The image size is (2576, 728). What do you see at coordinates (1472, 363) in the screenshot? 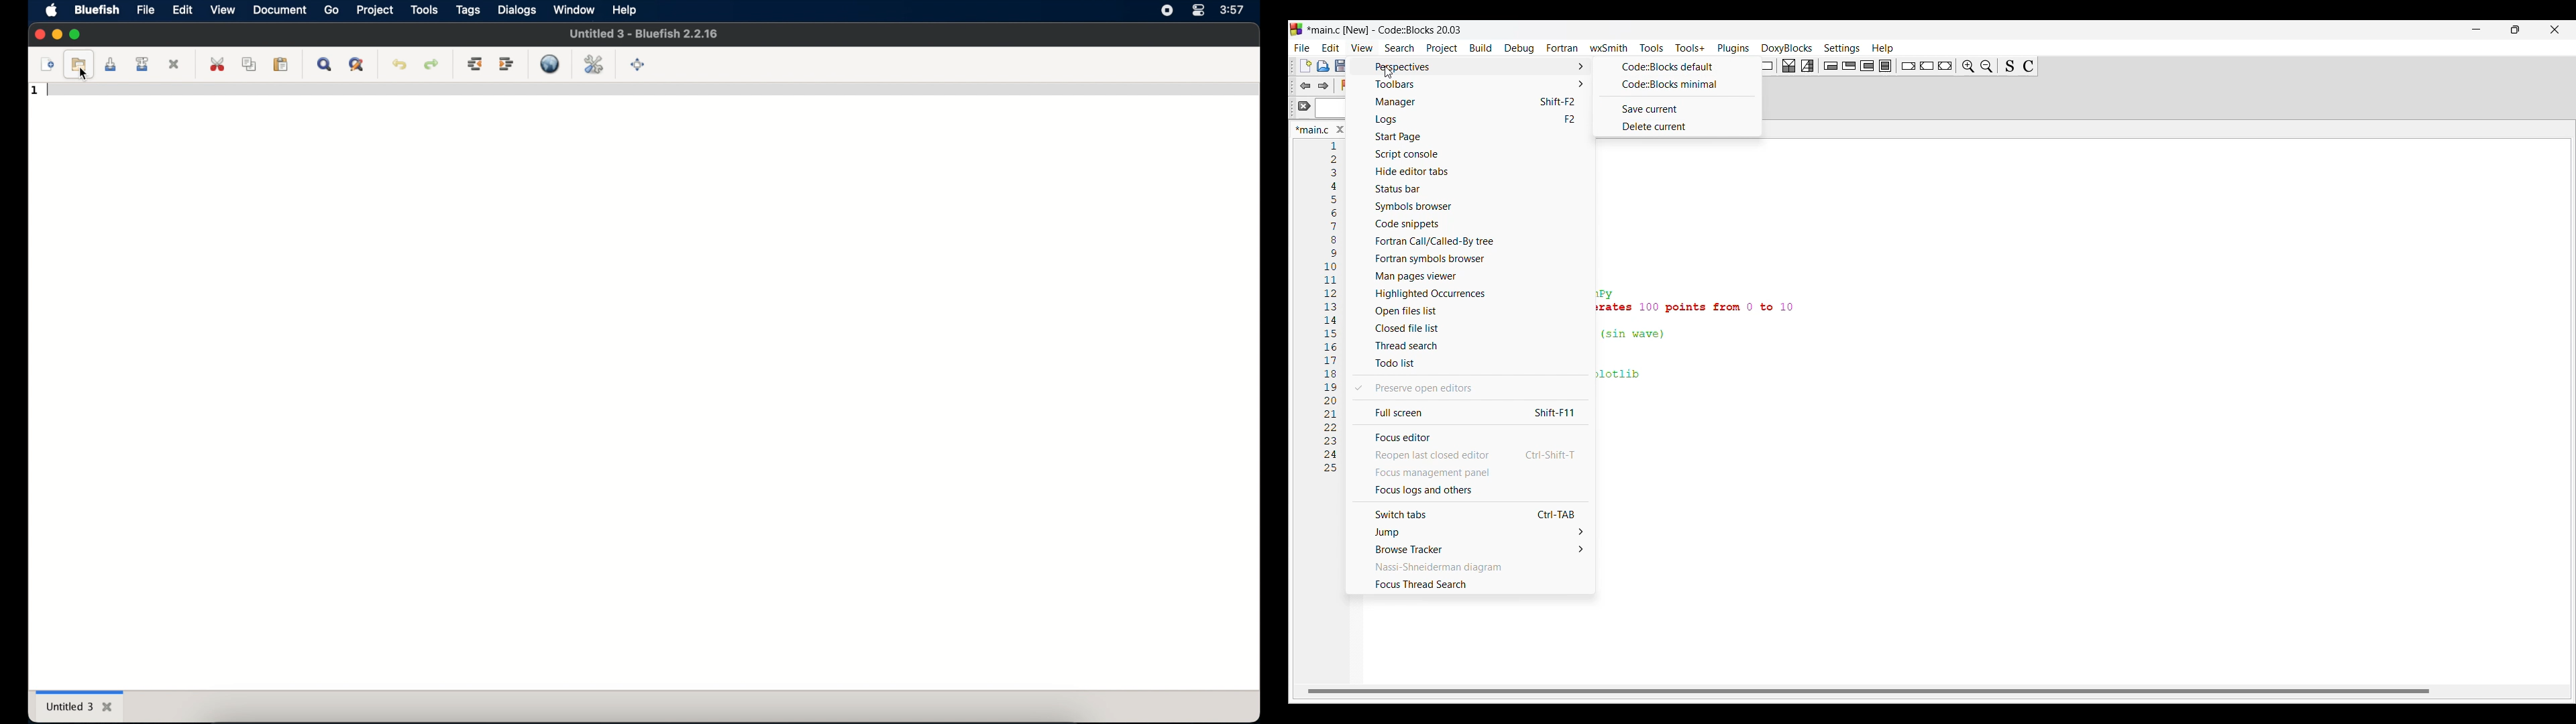
I see `Todo list` at bounding box center [1472, 363].